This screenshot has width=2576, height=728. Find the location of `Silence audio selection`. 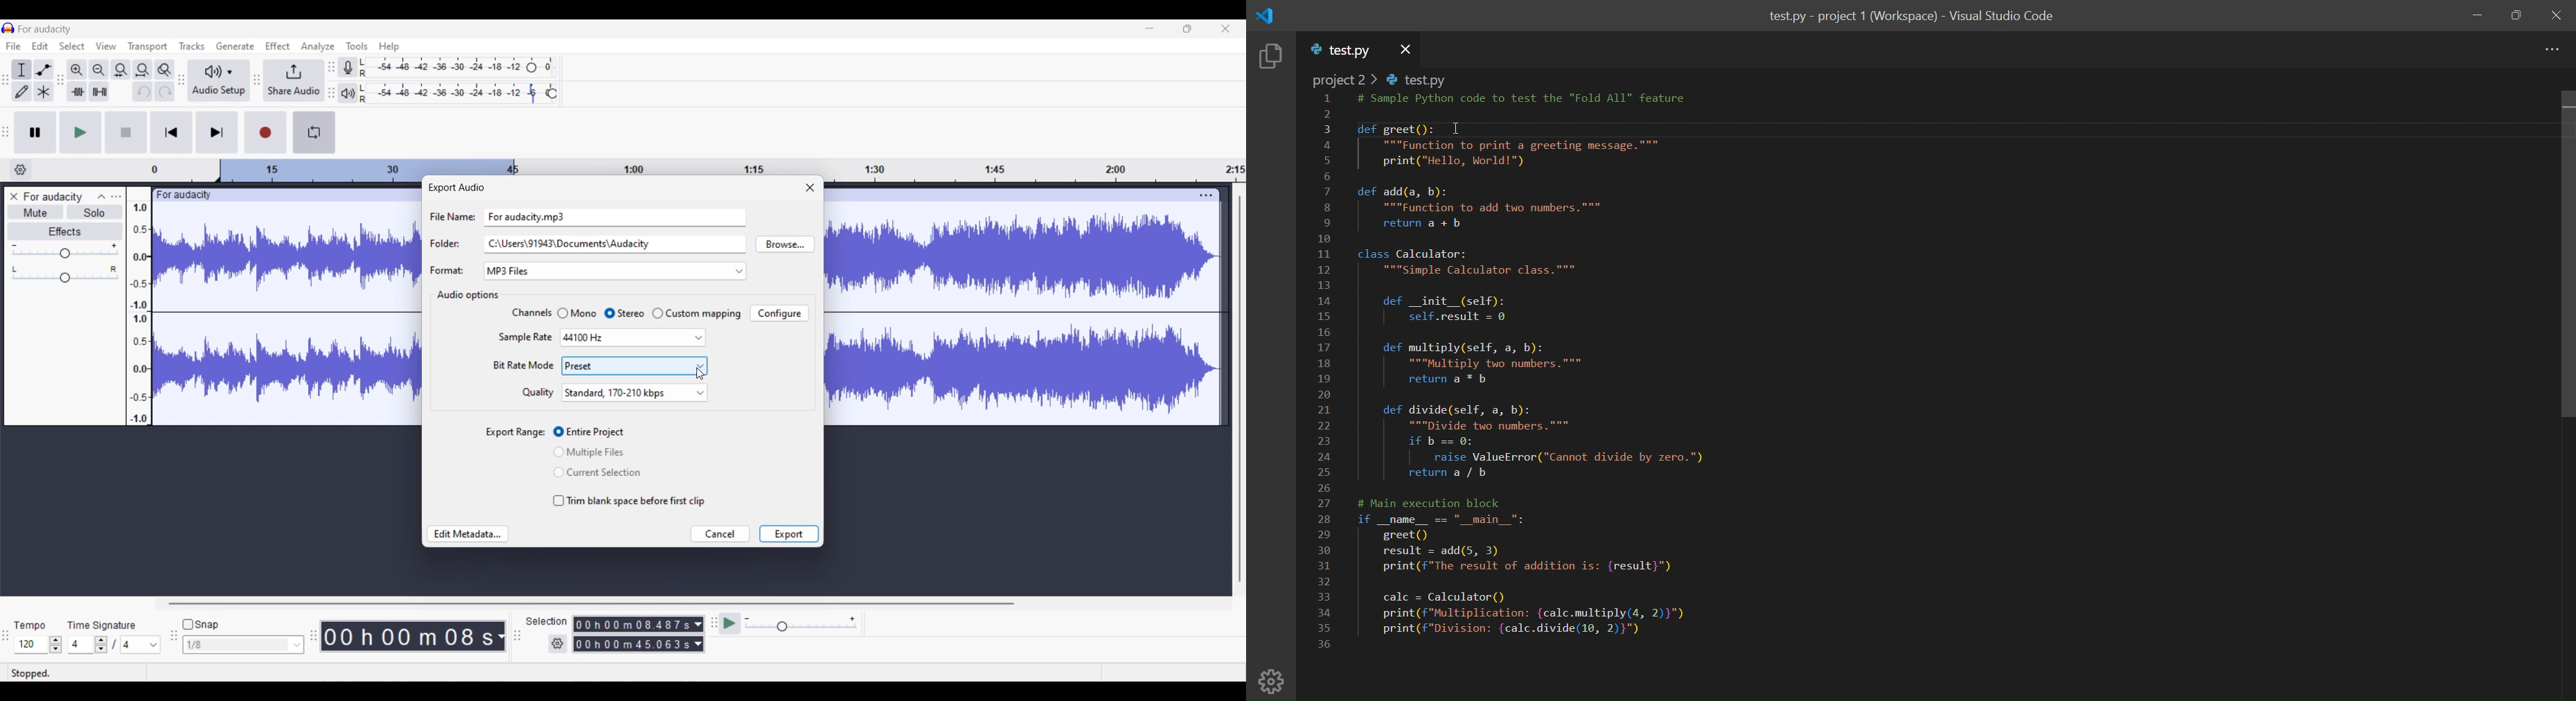

Silence audio selection is located at coordinates (100, 92).